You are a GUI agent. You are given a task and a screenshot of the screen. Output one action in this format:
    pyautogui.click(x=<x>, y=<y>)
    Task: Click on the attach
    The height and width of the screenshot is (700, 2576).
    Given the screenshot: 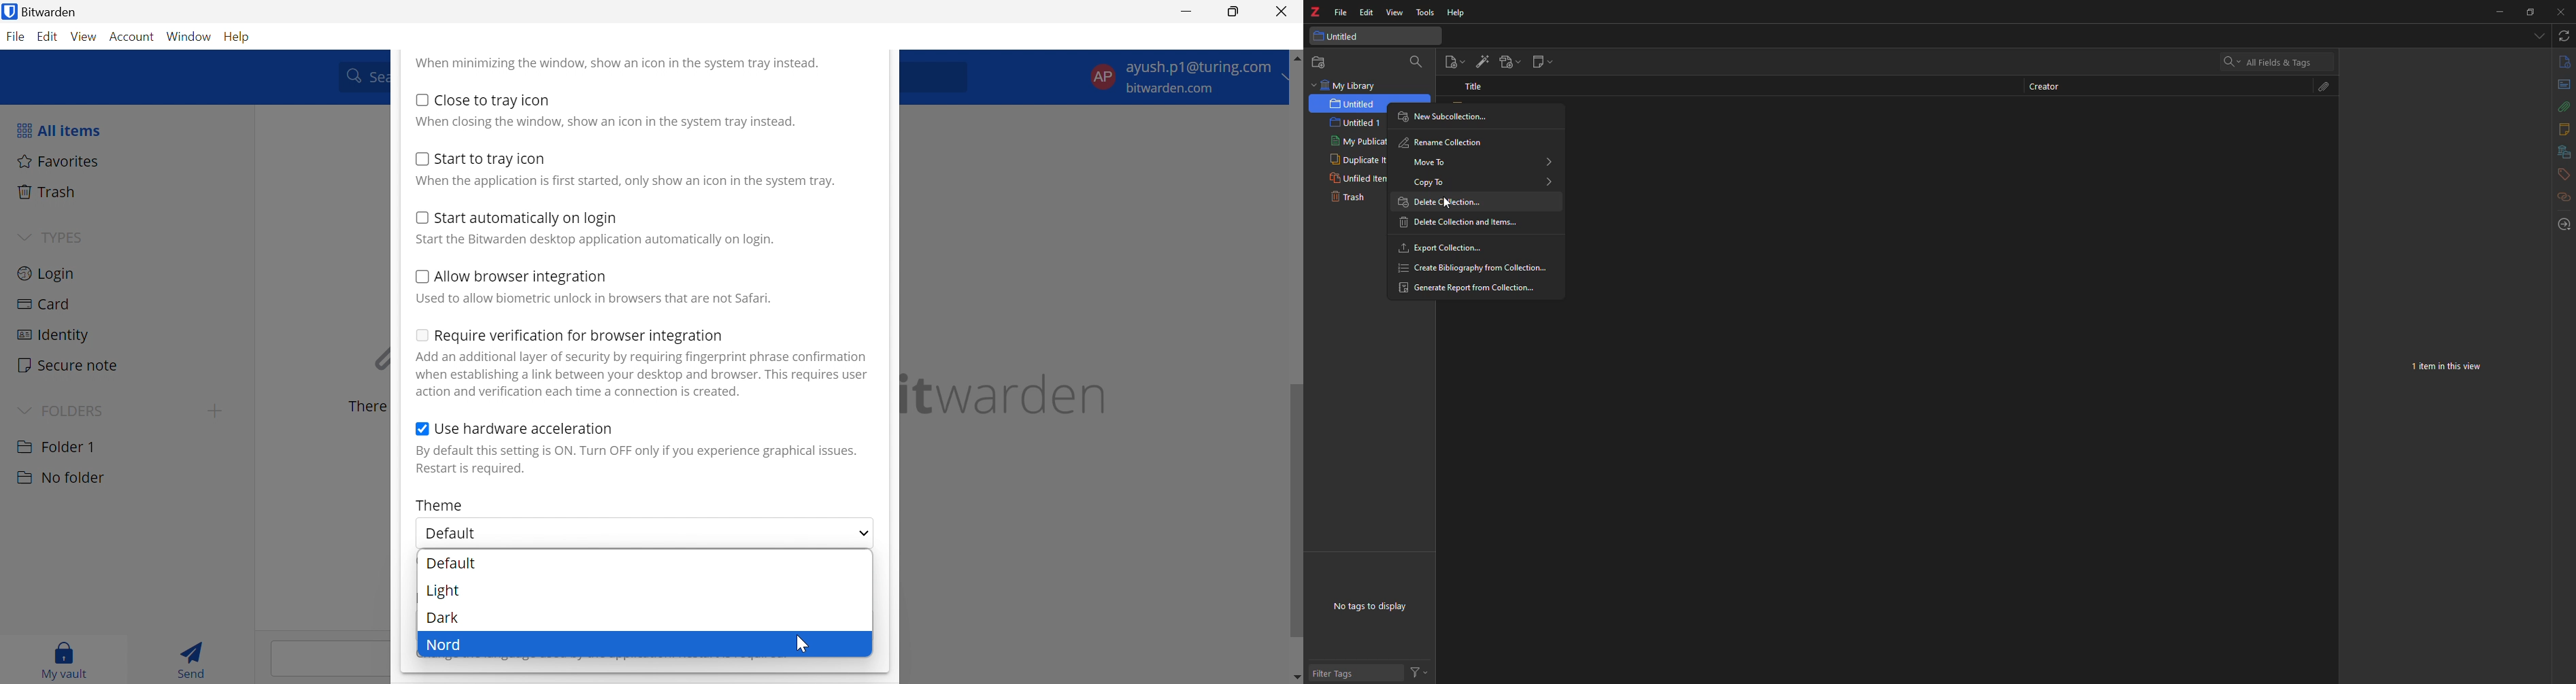 What is the action you would take?
    pyautogui.click(x=2559, y=107)
    